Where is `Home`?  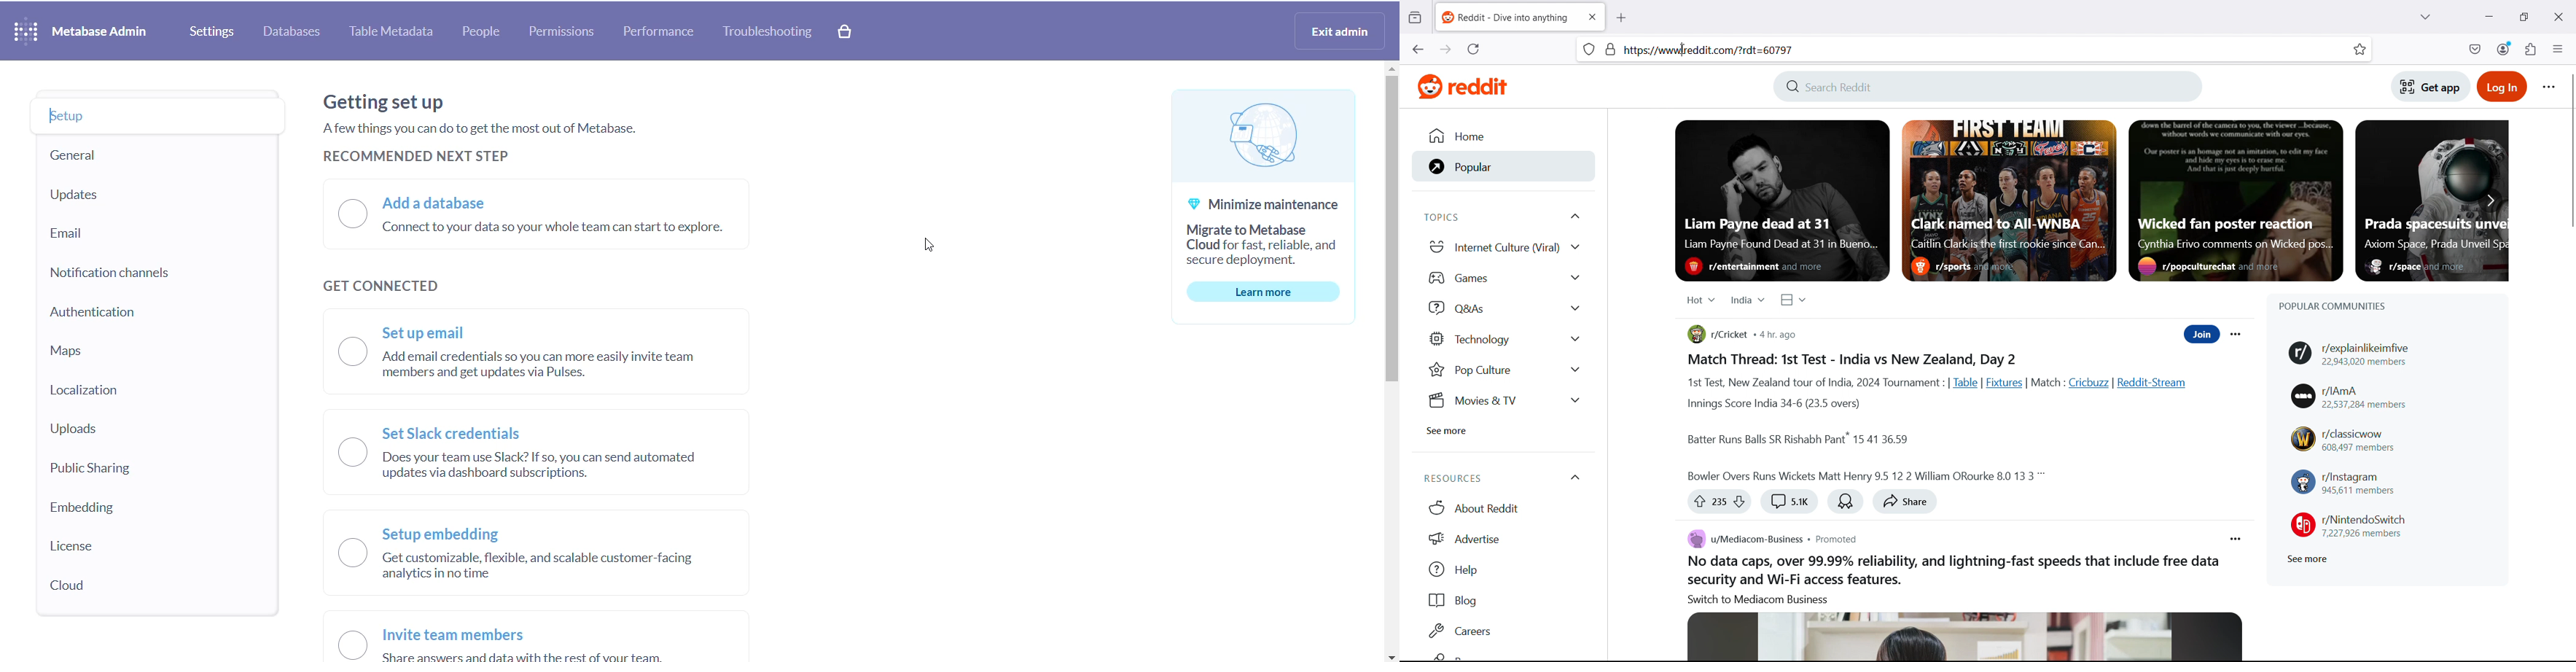 Home is located at coordinates (1495, 137).